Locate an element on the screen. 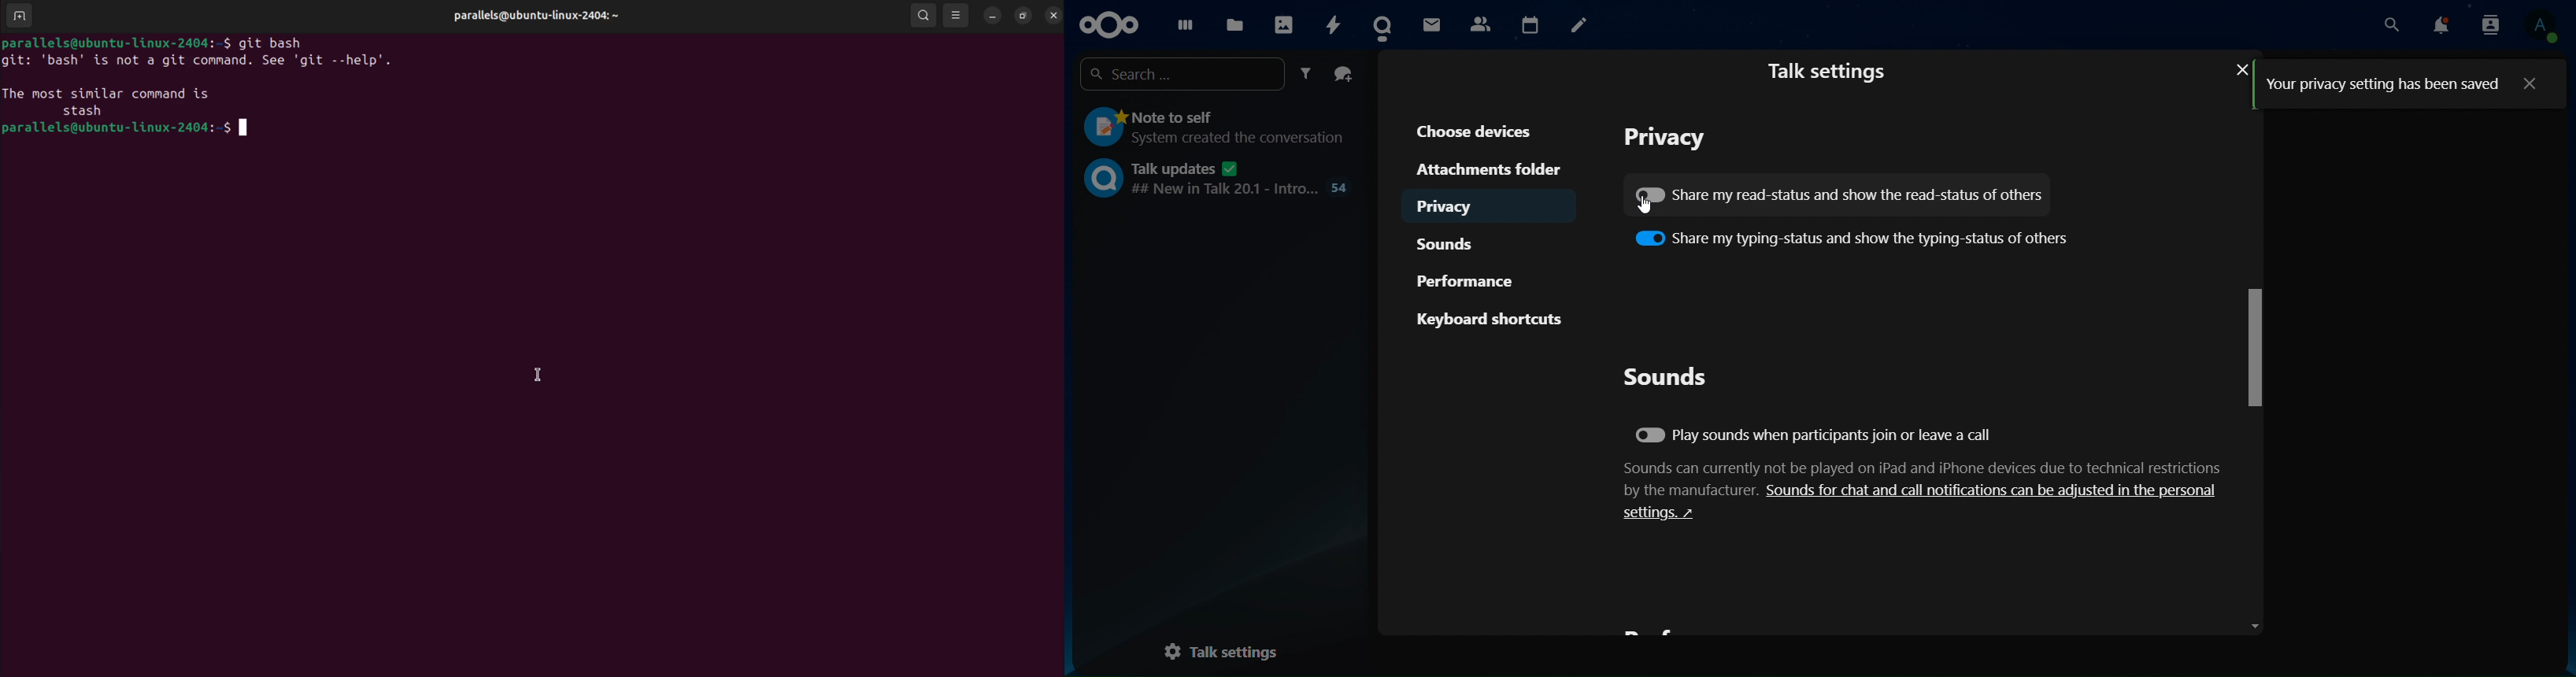 The height and width of the screenshot is (700, 2576). add terminal is located at coordinates (21, 14).